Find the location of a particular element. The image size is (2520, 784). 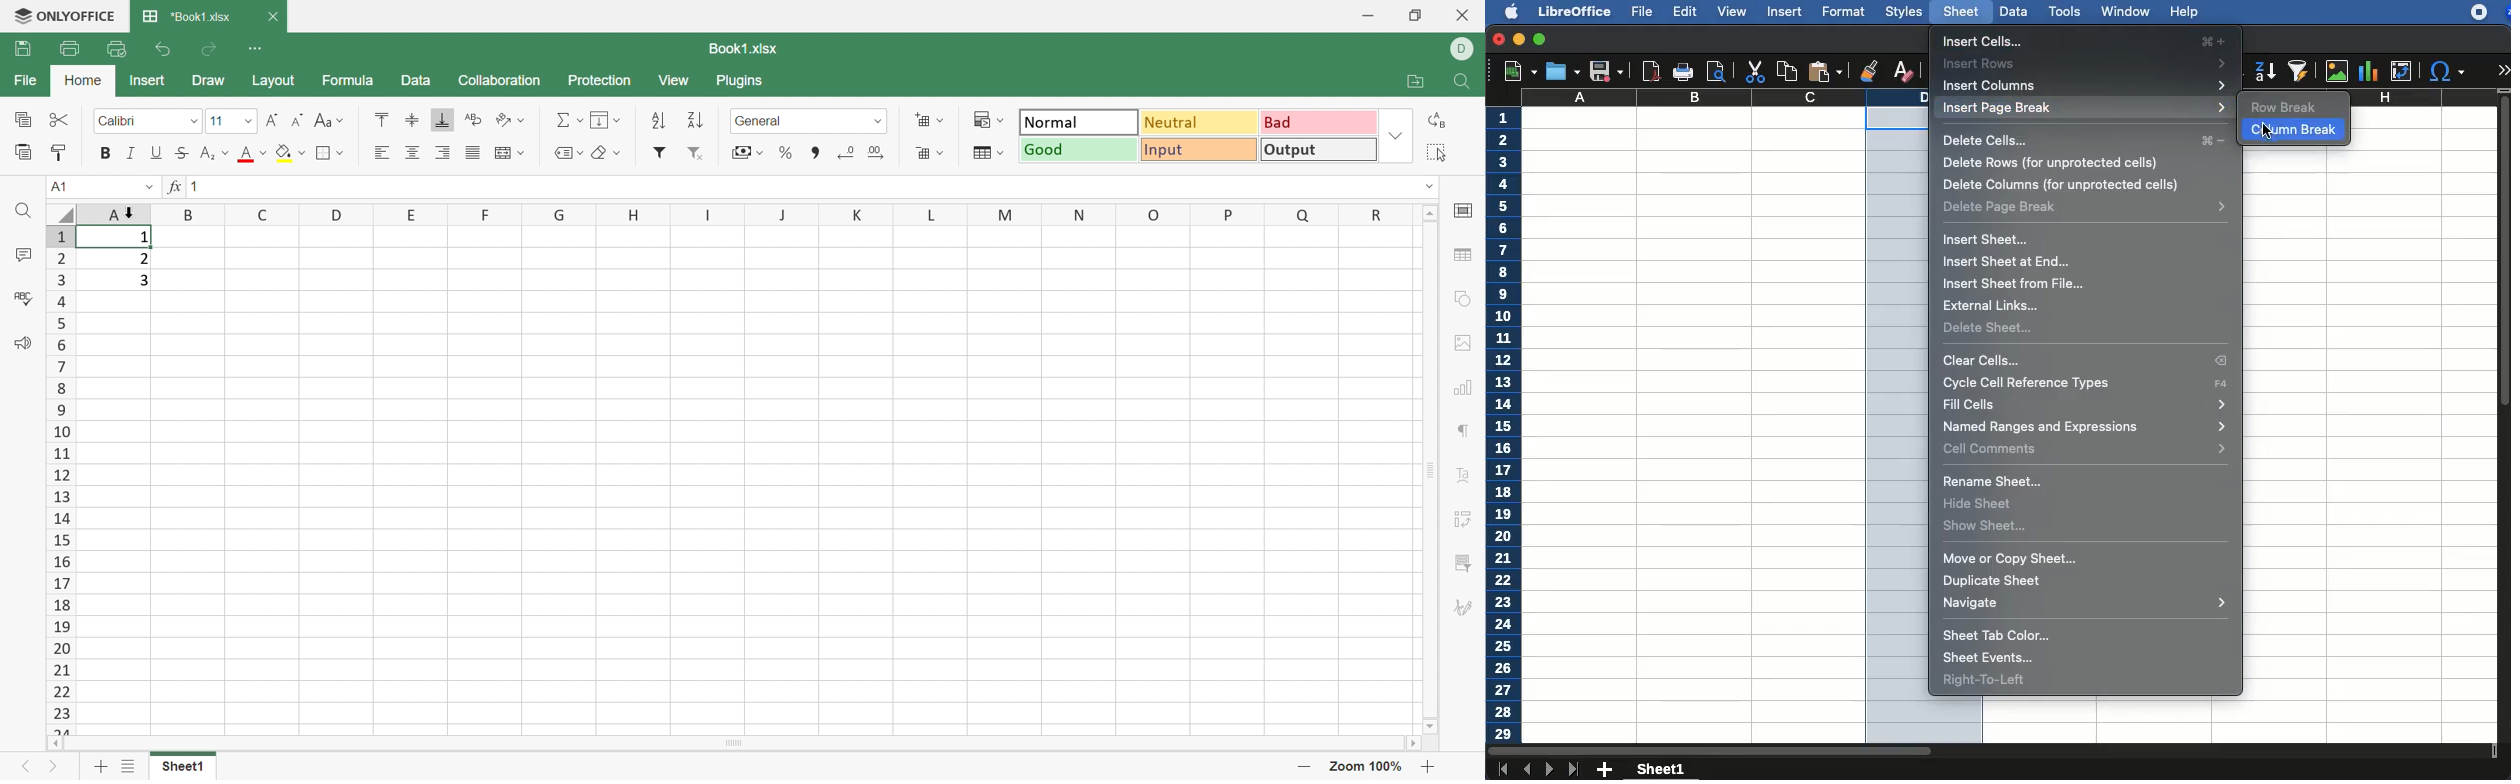

Named ranges is located at coordinates (566, 152).